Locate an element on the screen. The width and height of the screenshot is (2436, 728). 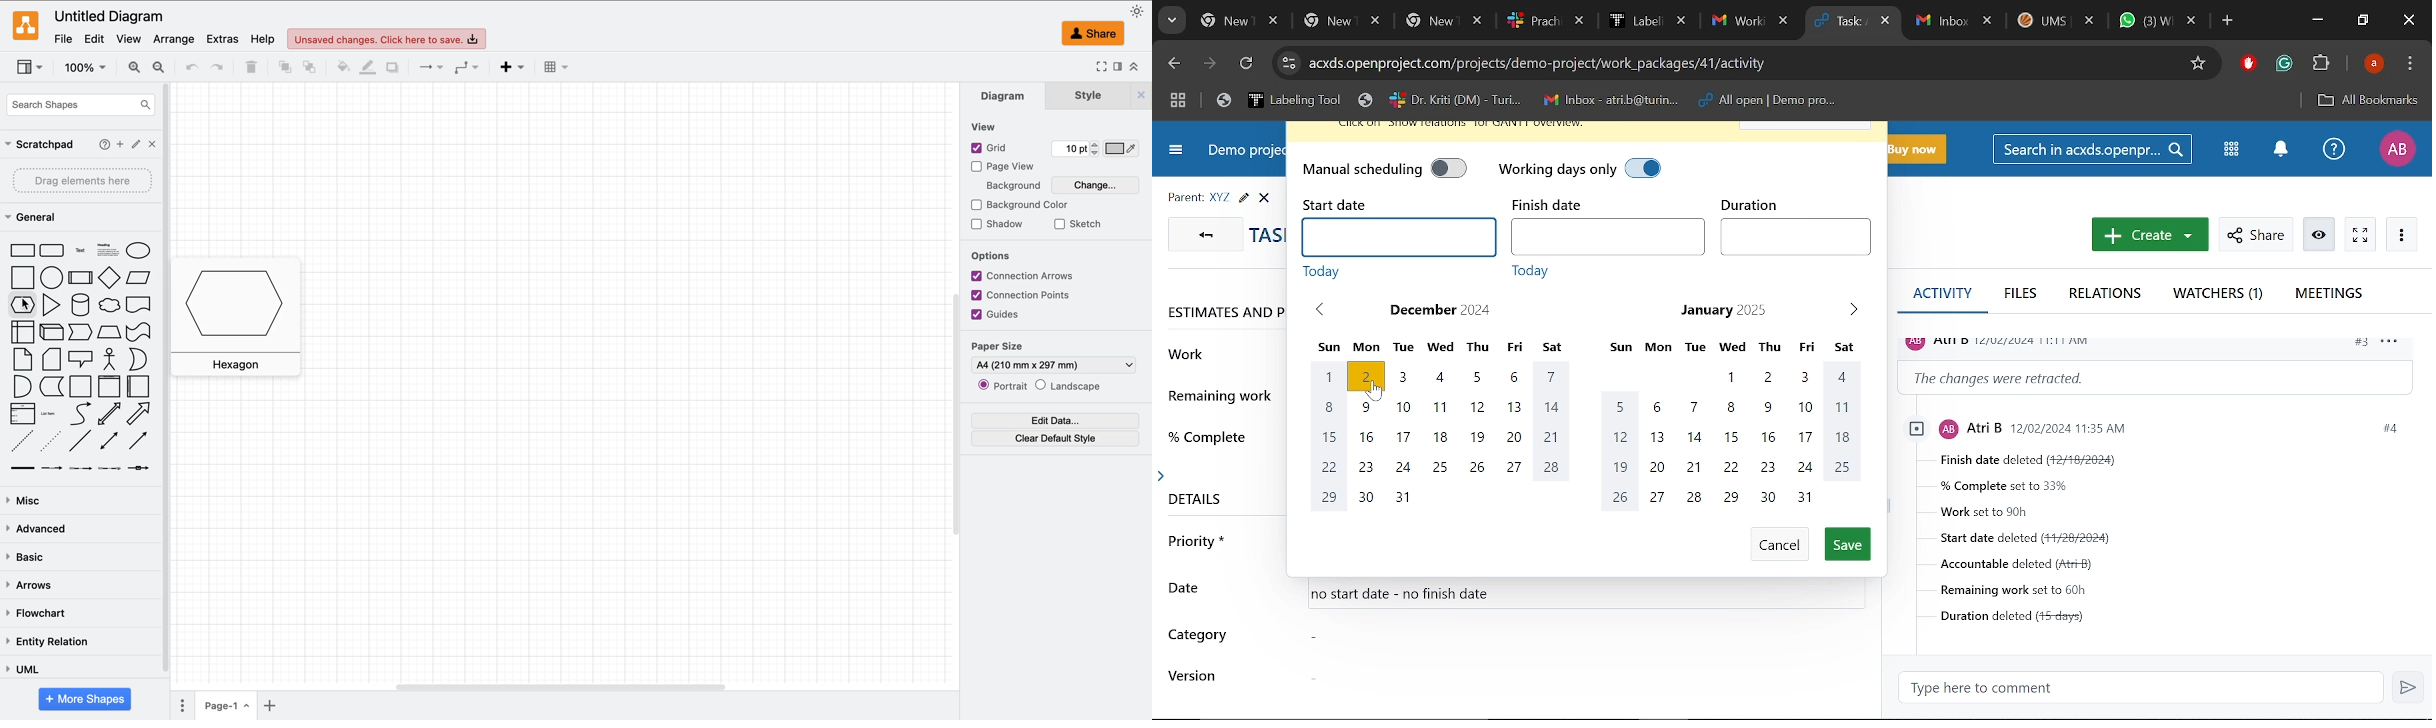
undi is located at coordinates (188, 67).